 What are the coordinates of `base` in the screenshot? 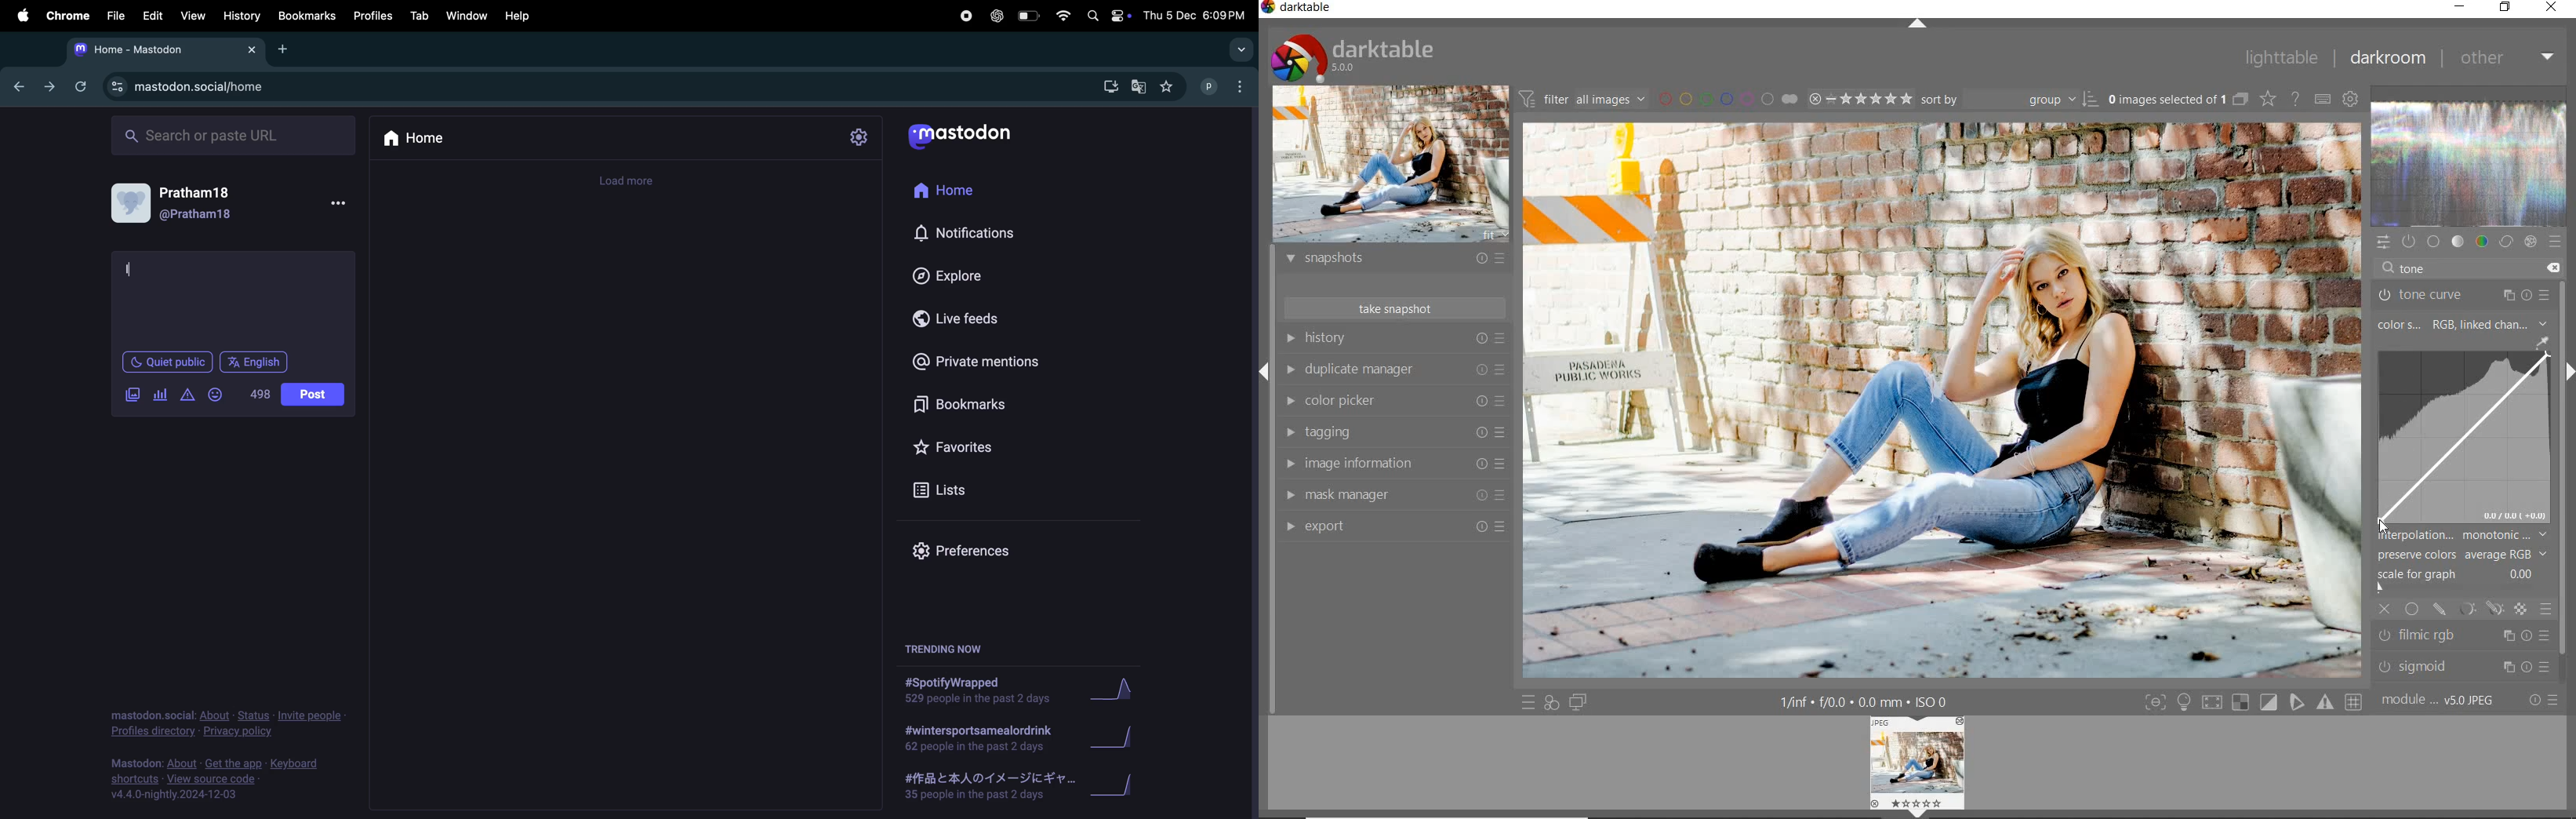 It's located at (2435, 242).